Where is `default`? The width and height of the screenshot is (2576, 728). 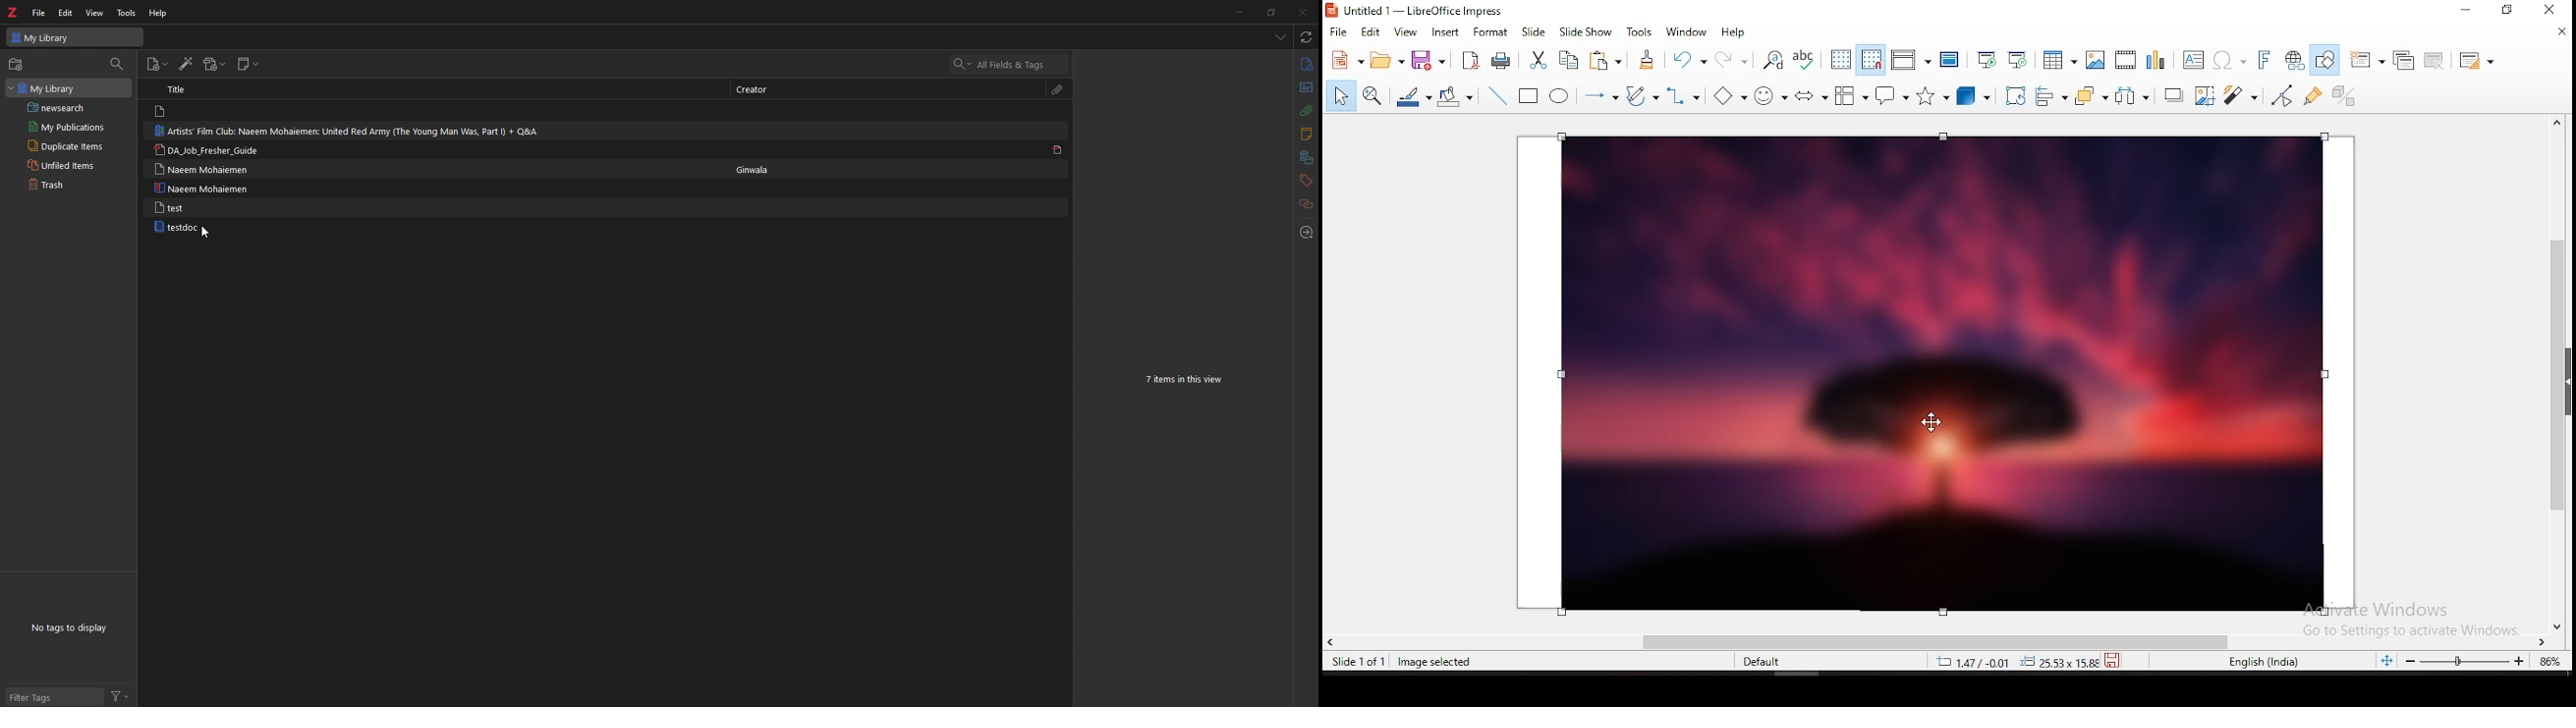
default is located at coordinates (1767, 665).